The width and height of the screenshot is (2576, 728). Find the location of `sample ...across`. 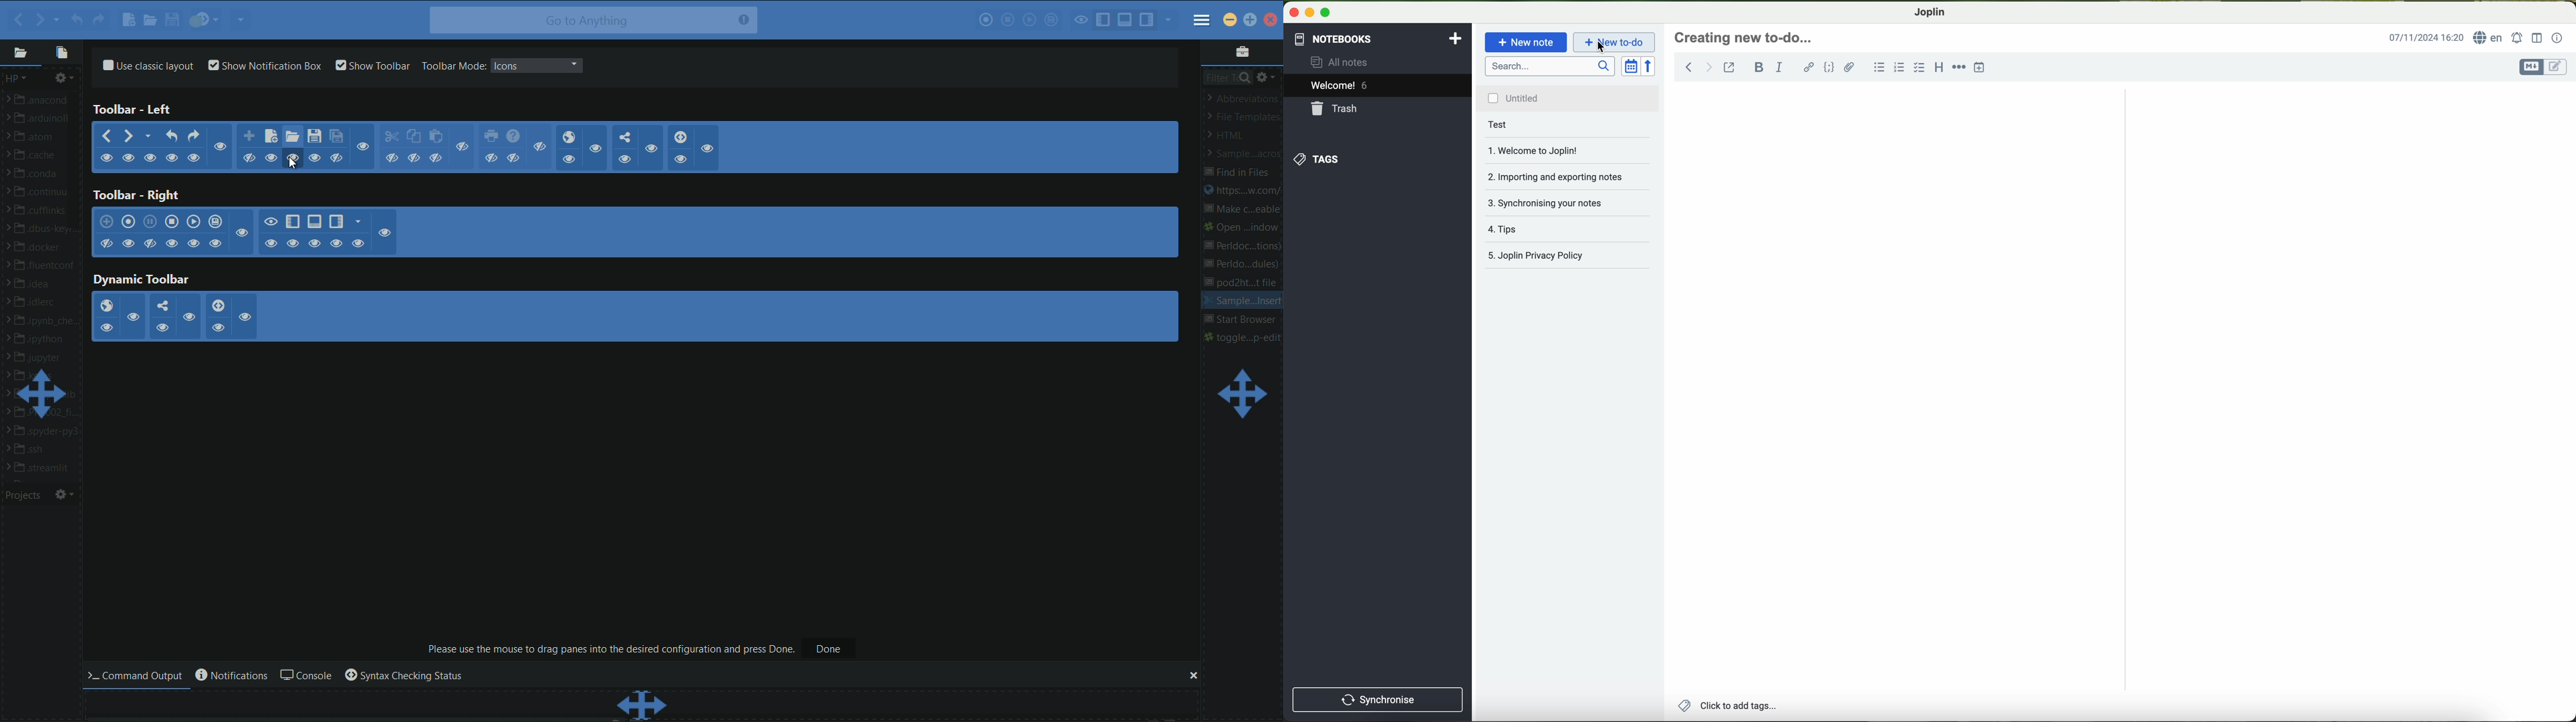

sample ...across is located at coordinates (1241, 154).